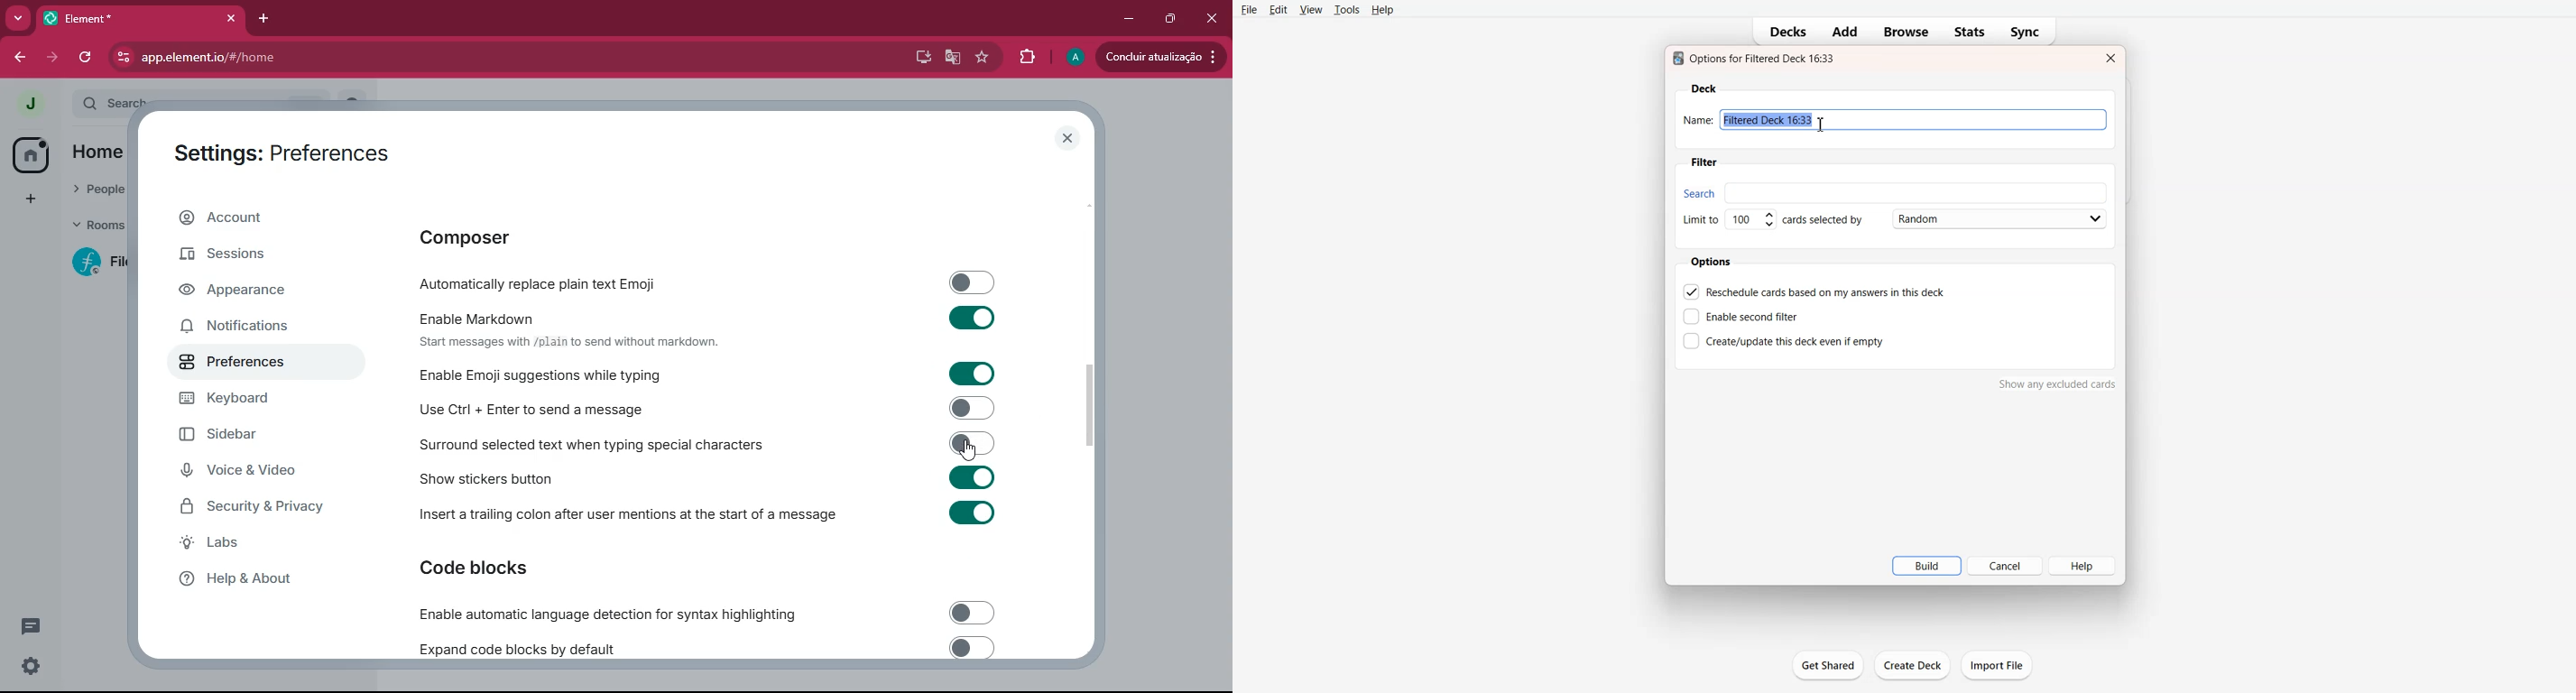 The height and width of the screenshot is (700, 2576). Describe the element at coordinates (2083, 565) in the screenshot. I see `Help` at that location.